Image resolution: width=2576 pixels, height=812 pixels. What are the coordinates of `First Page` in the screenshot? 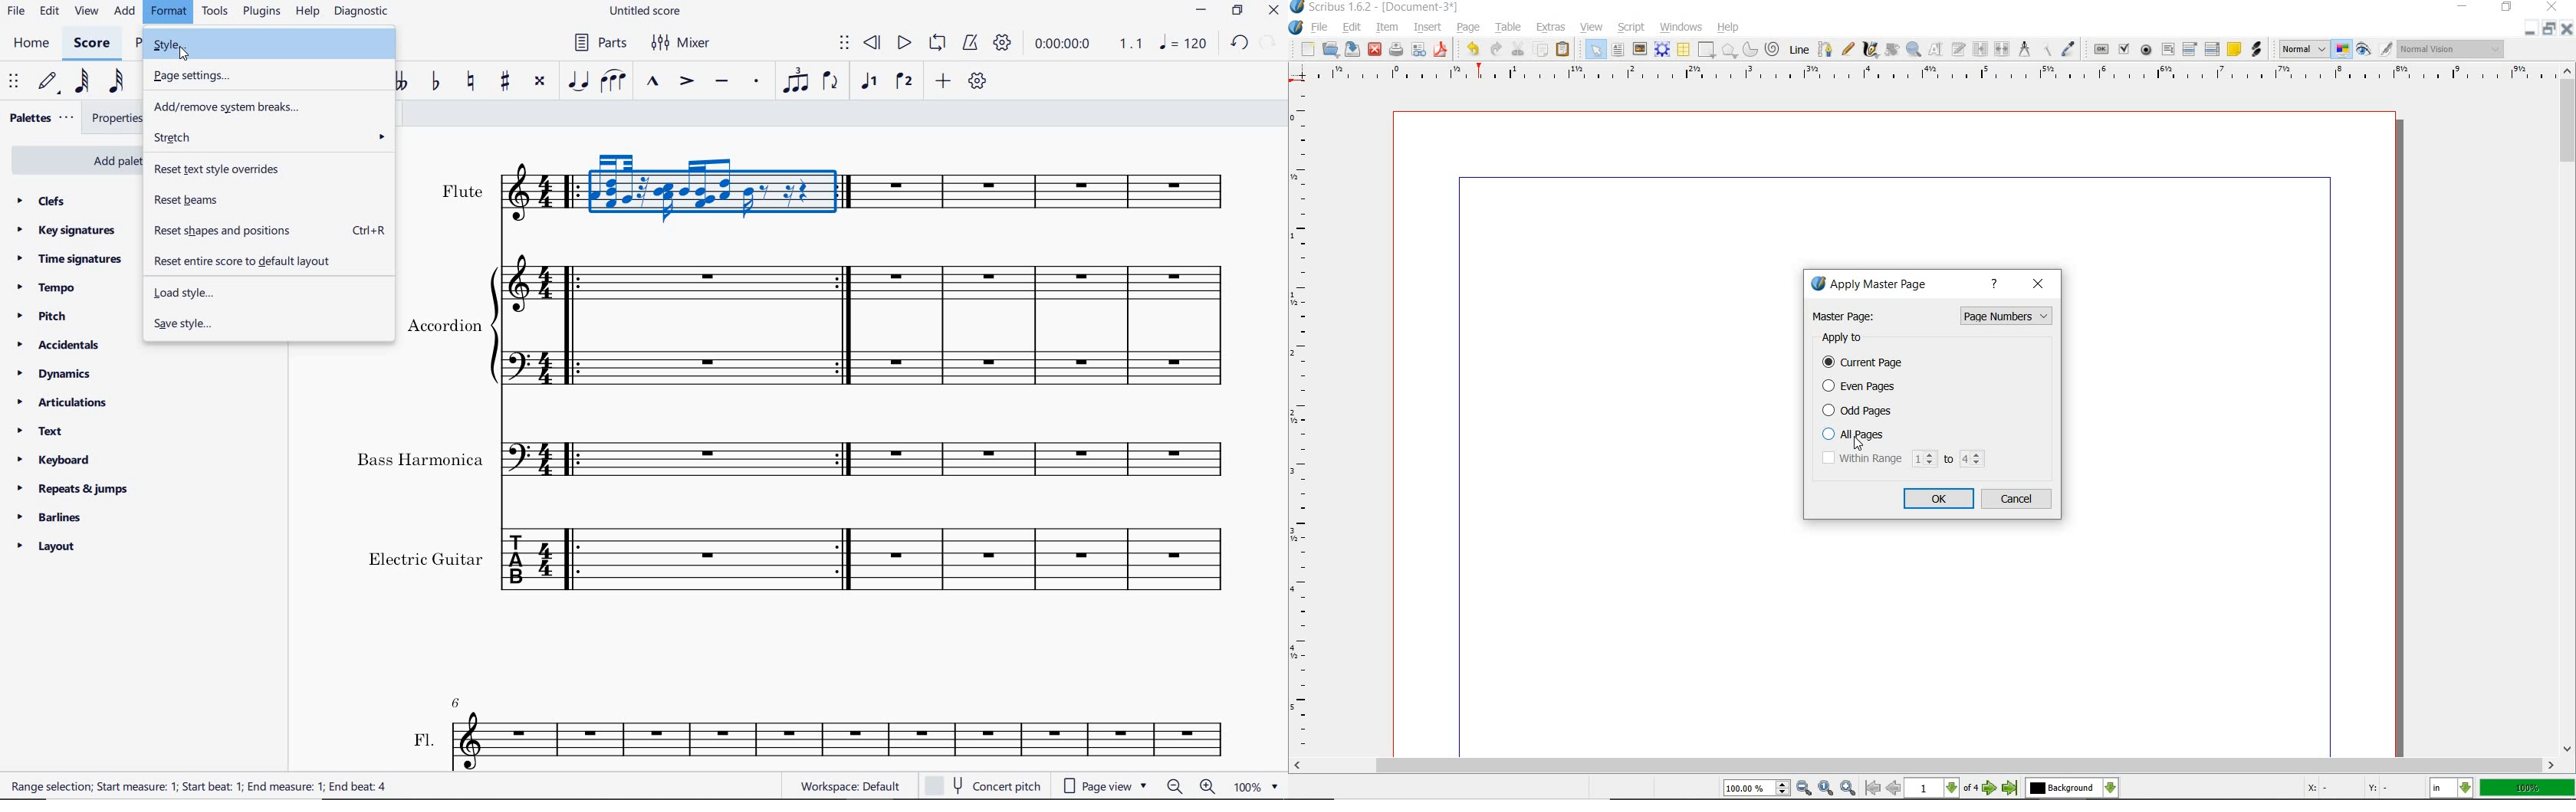 It's located at (1871, 789).